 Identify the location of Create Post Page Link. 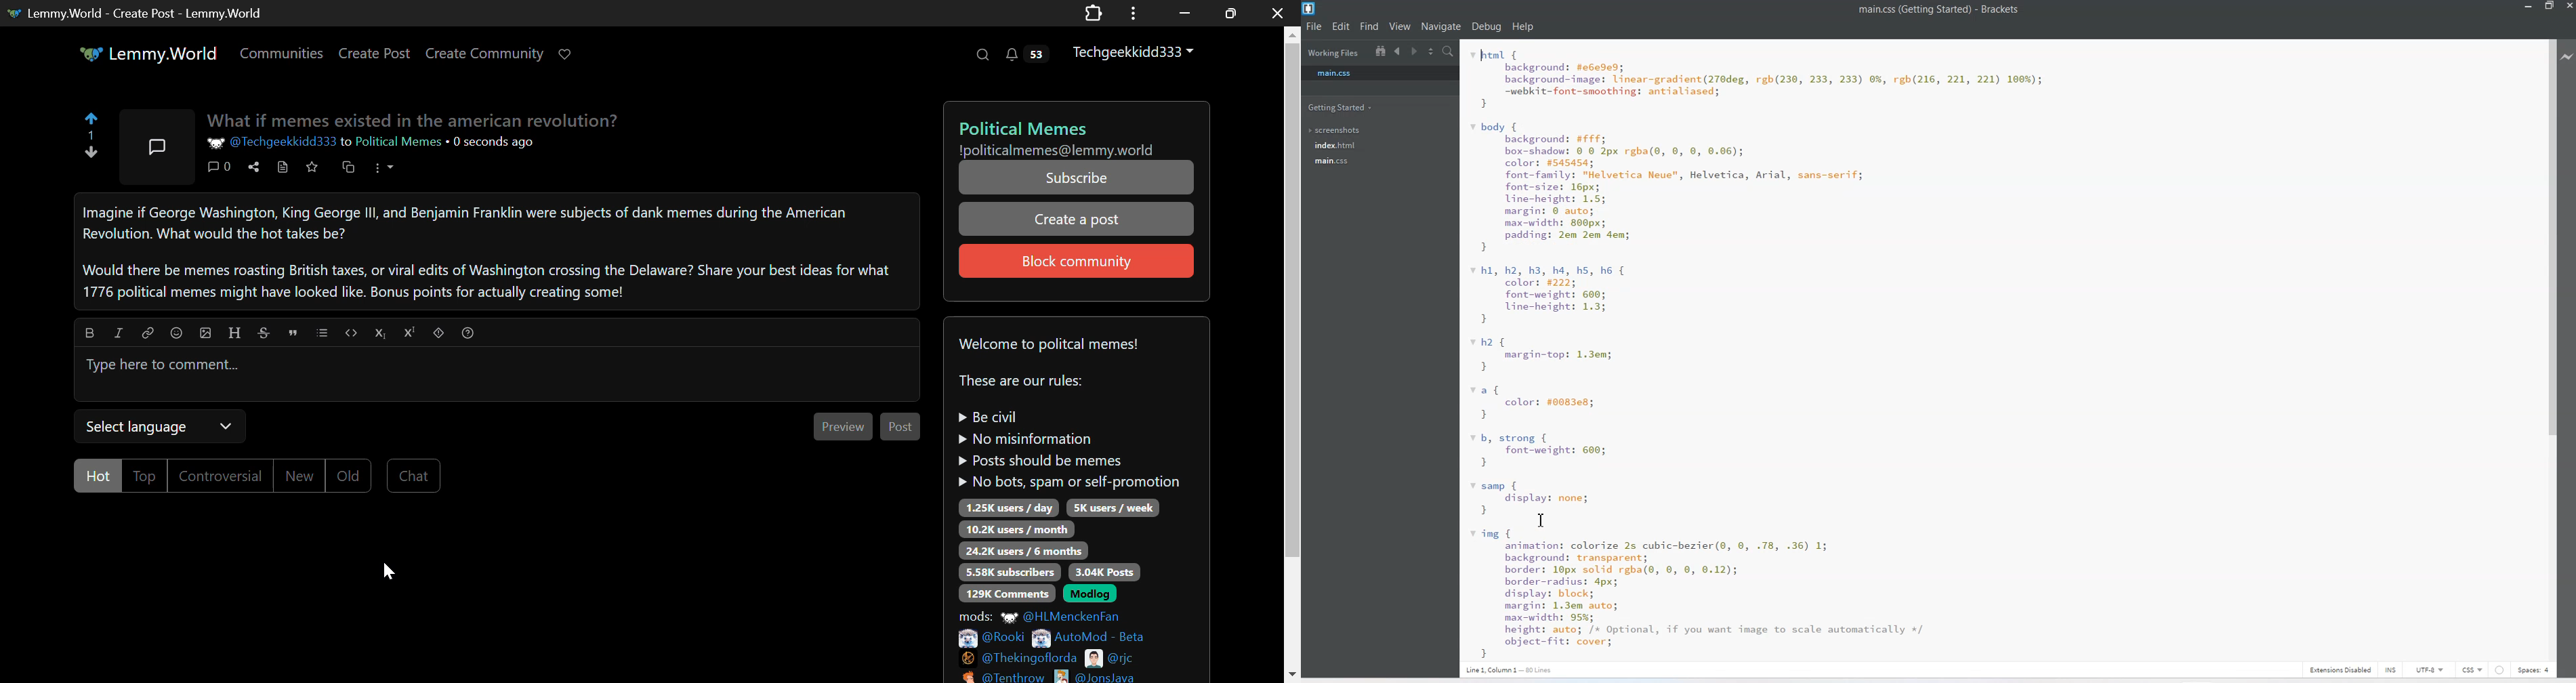
(374, 54).